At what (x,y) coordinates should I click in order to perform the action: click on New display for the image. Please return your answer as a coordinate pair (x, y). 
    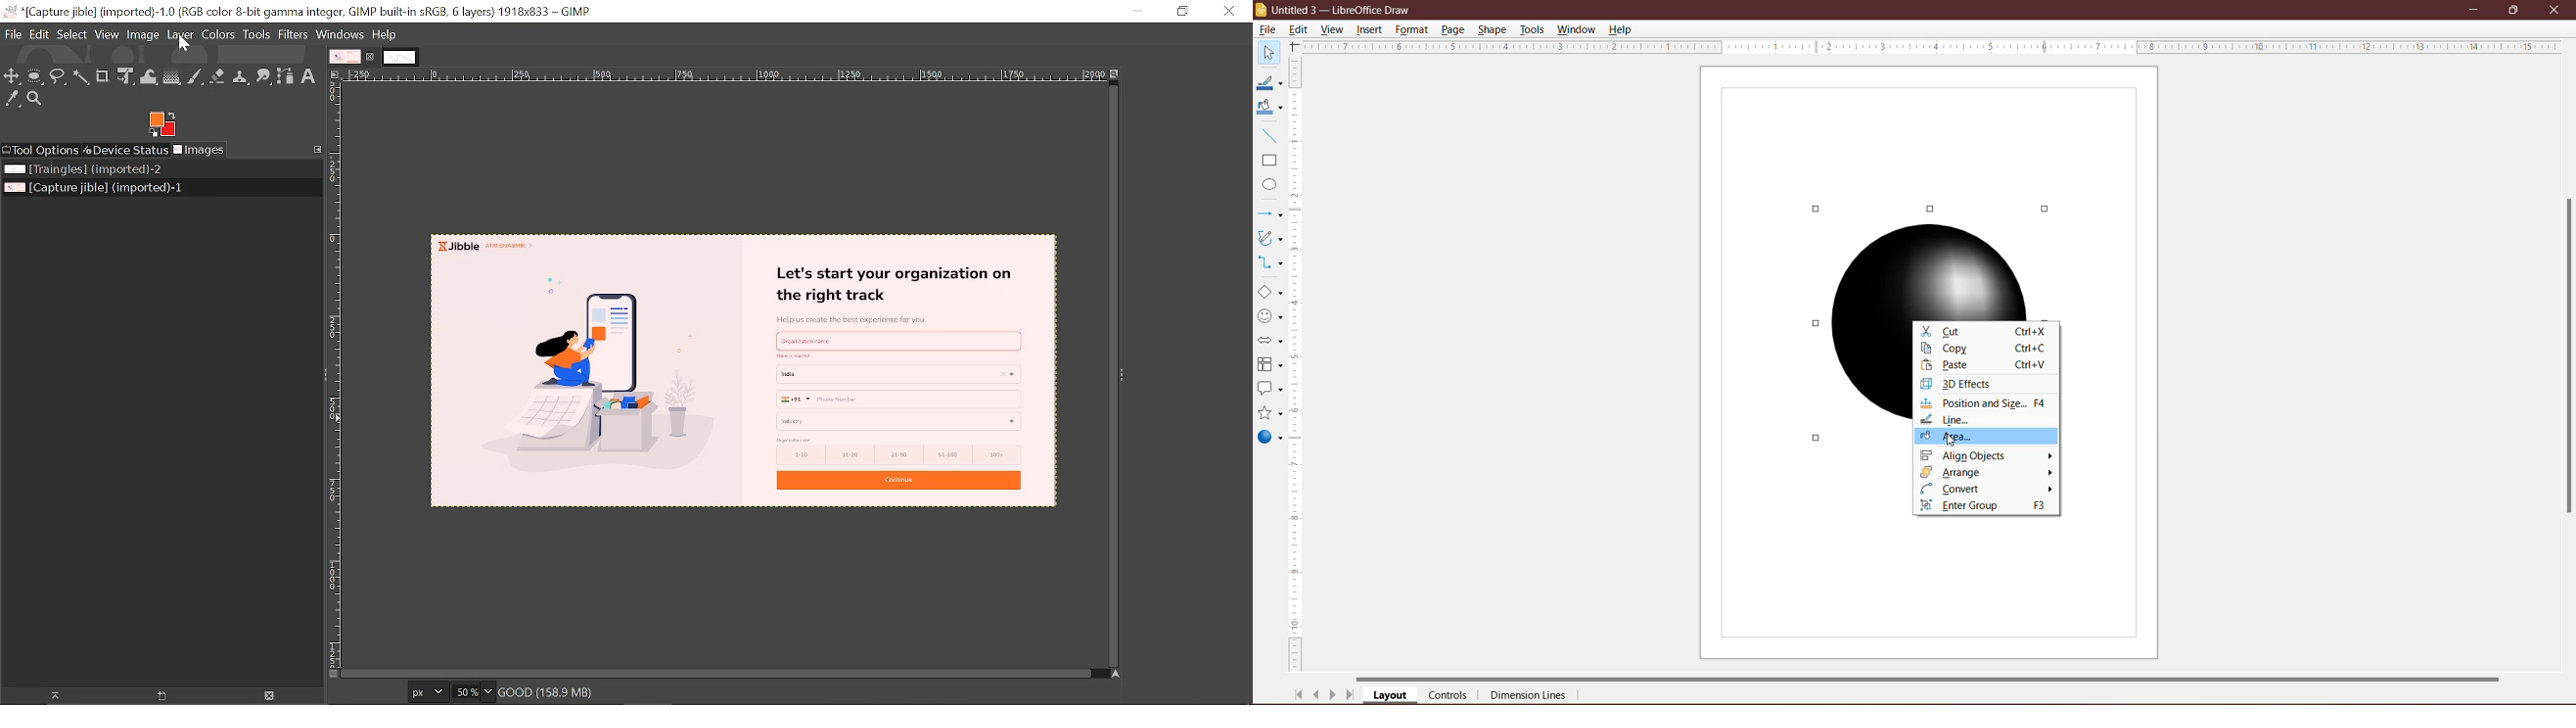
    Looking at the image, I should click on (153, 697).